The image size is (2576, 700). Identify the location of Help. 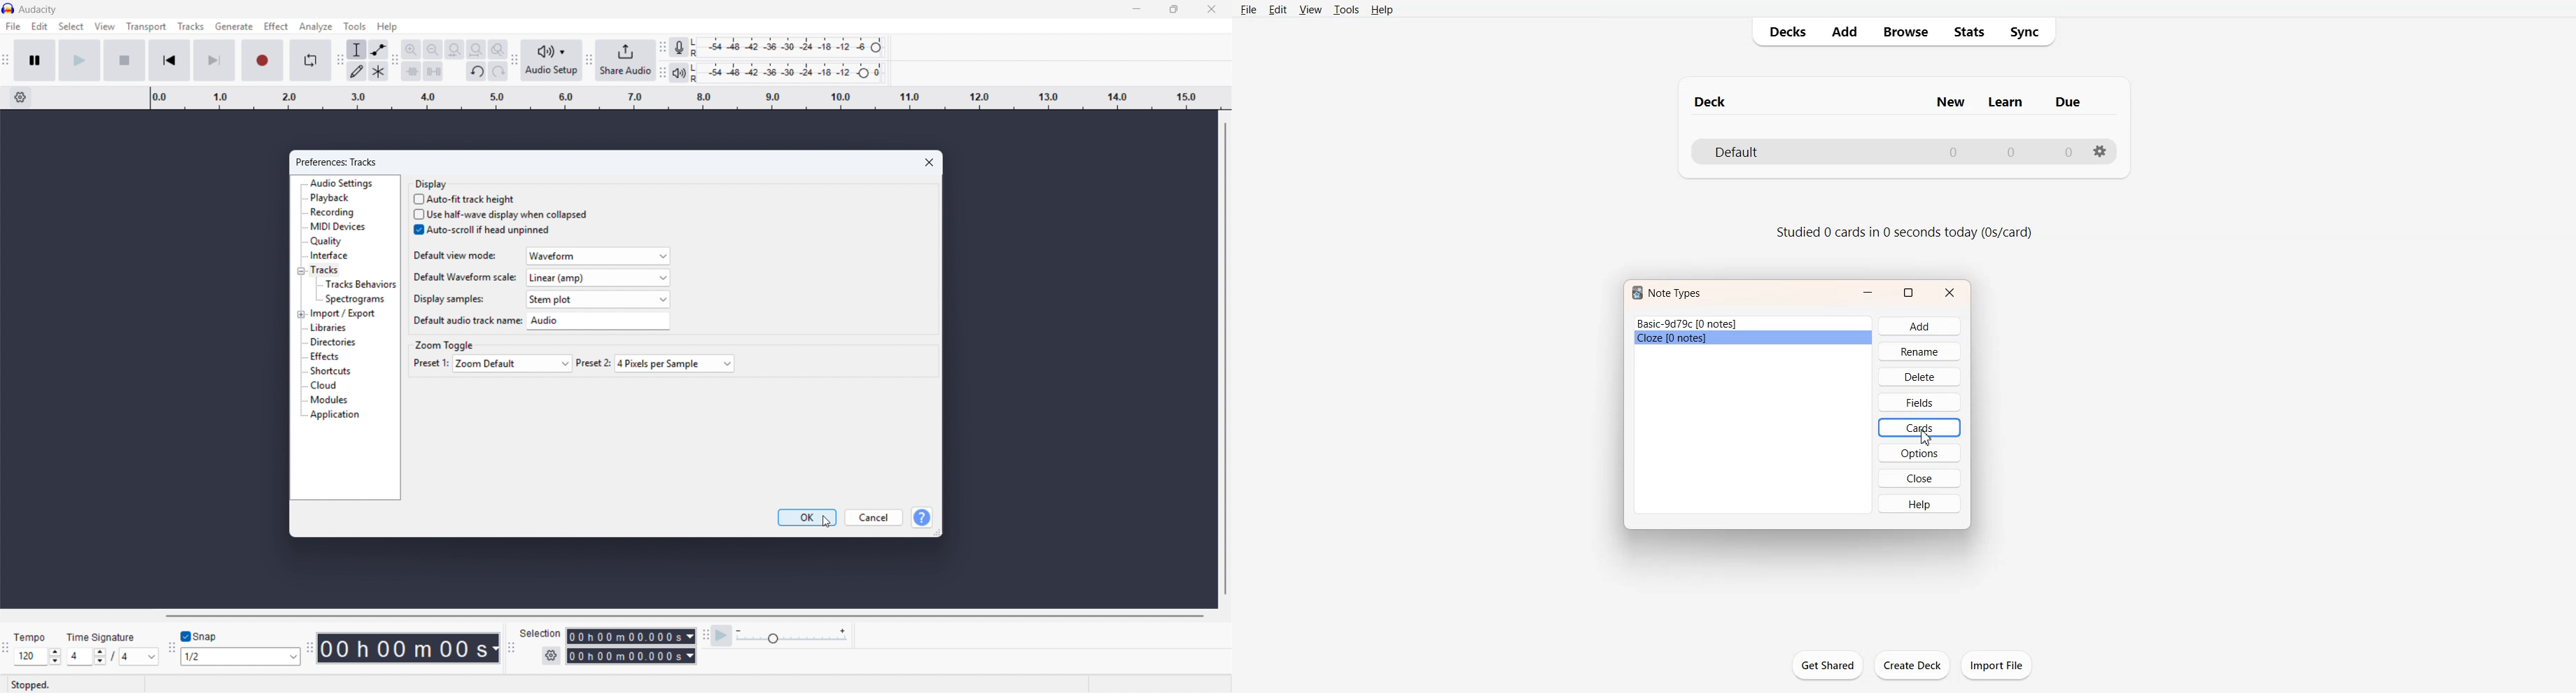
(1920, 503).